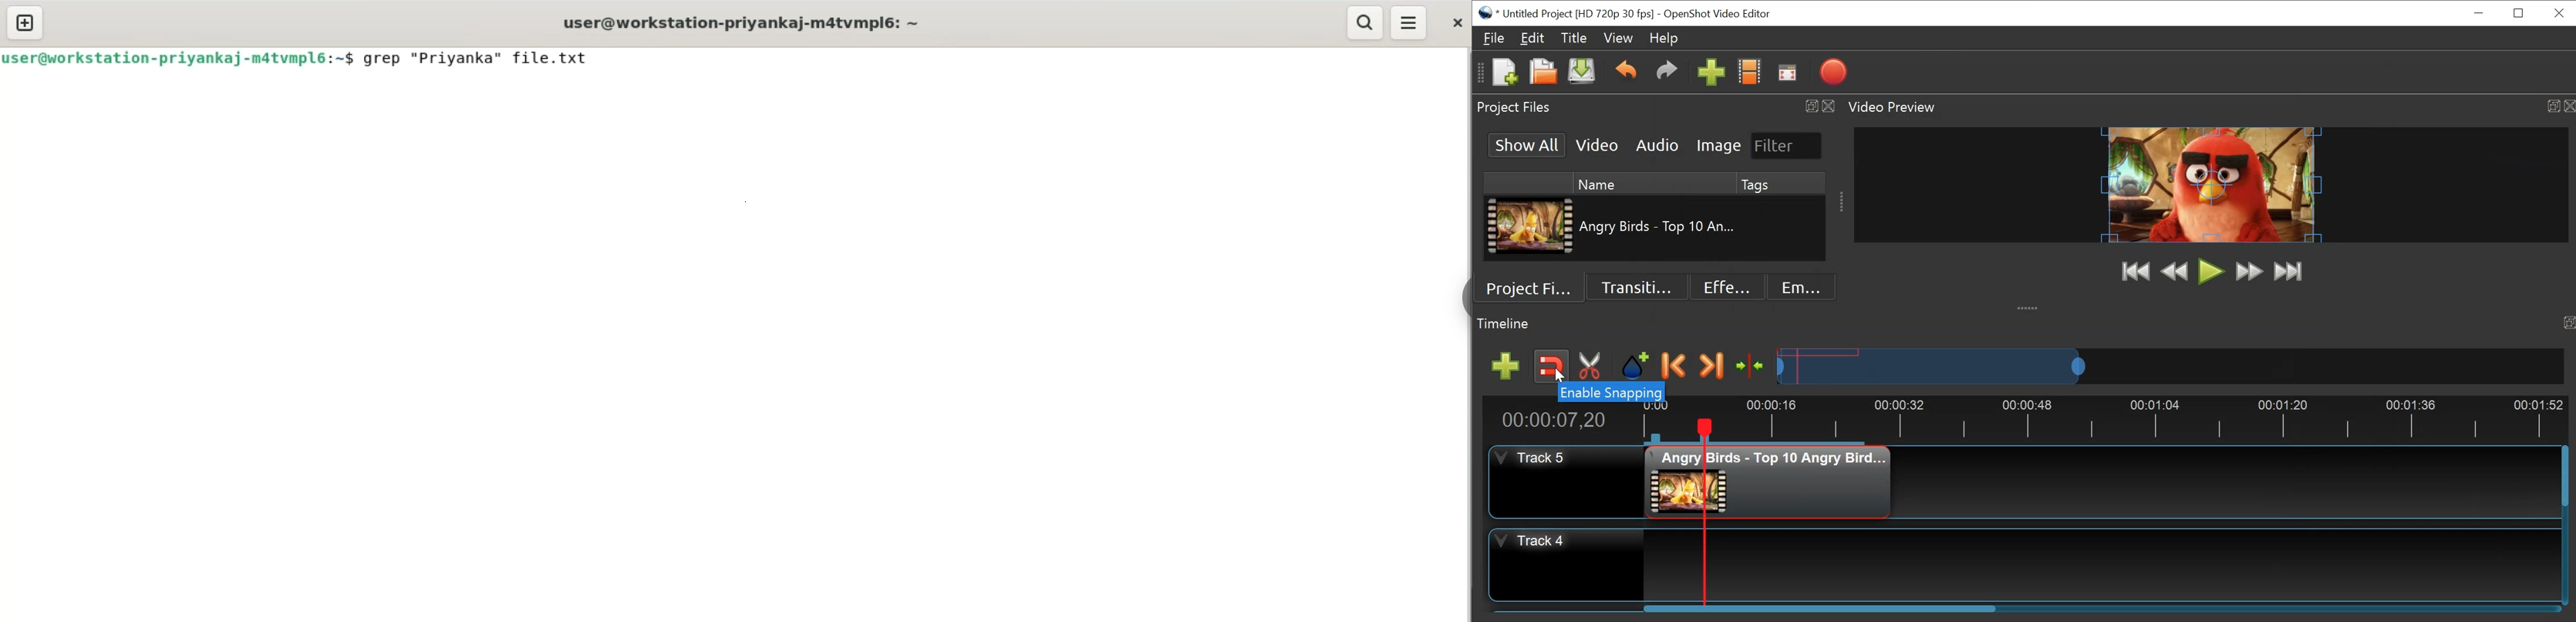 The height and width of the screenshot is (644, 2576). What do you see at coordinates (1573, 39) in the screenshot?
I see `Title` at bounding box center [1573, 39].